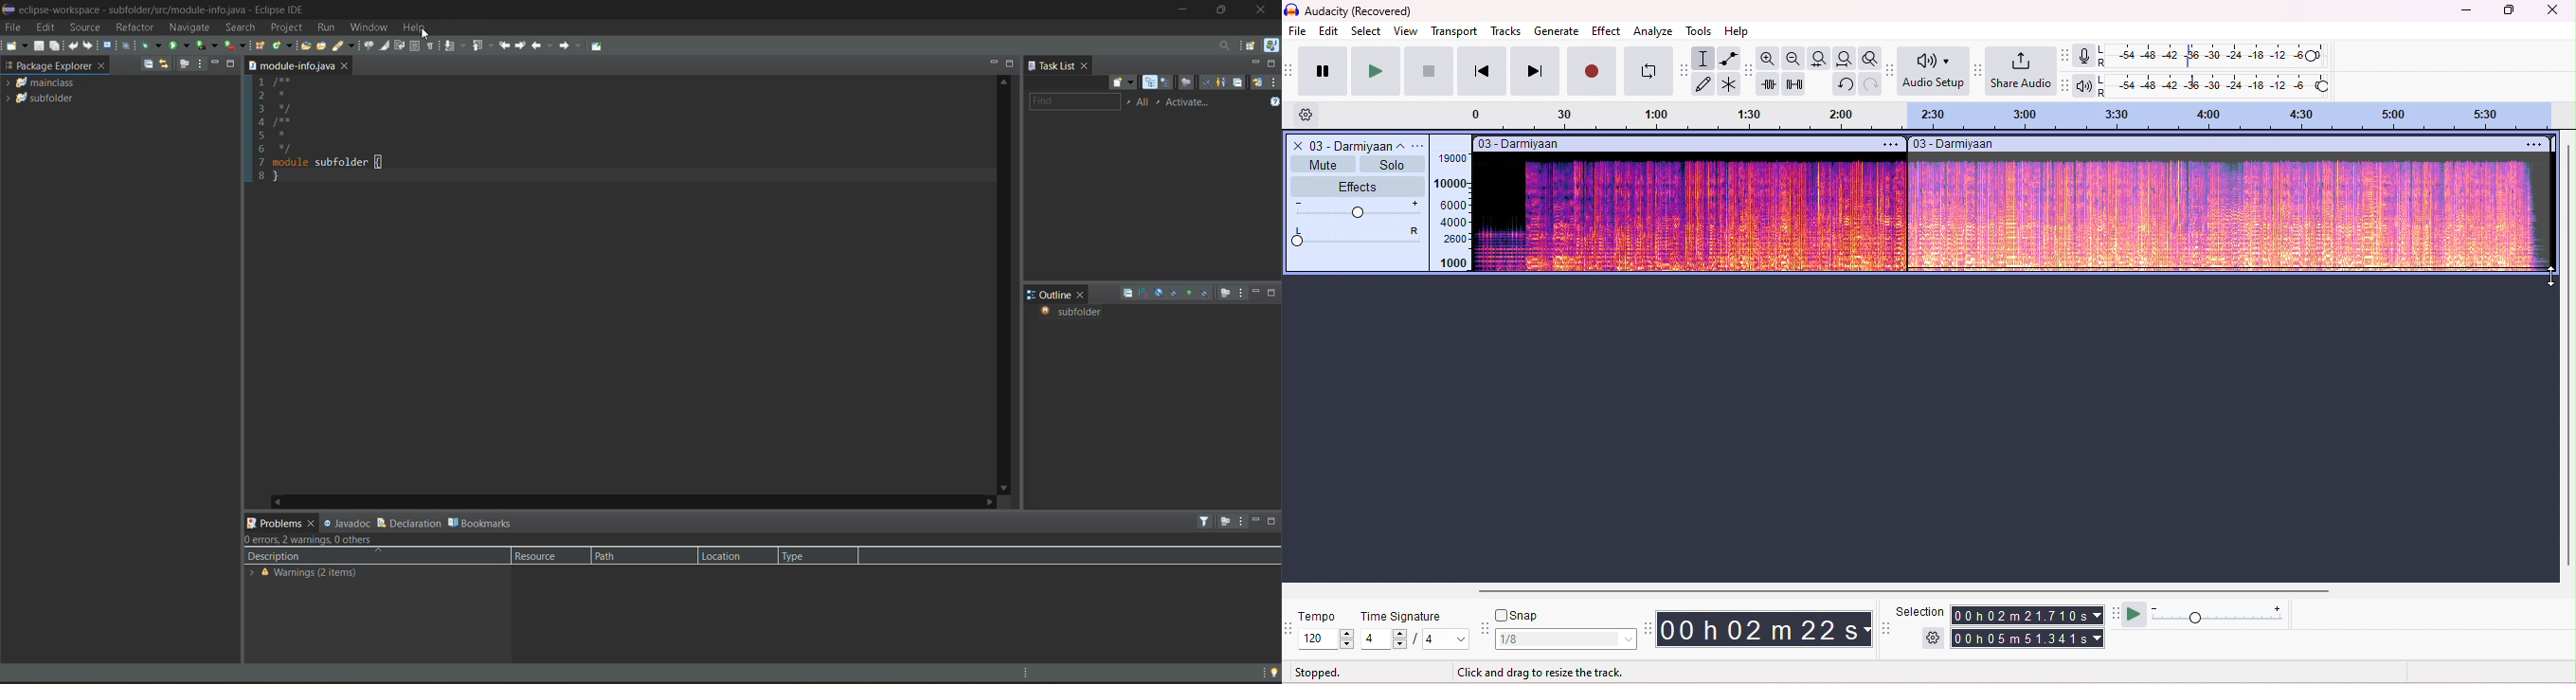 The height and width of the screenshot is (700, 2576). I want to click on tools, so click(1702, 31).